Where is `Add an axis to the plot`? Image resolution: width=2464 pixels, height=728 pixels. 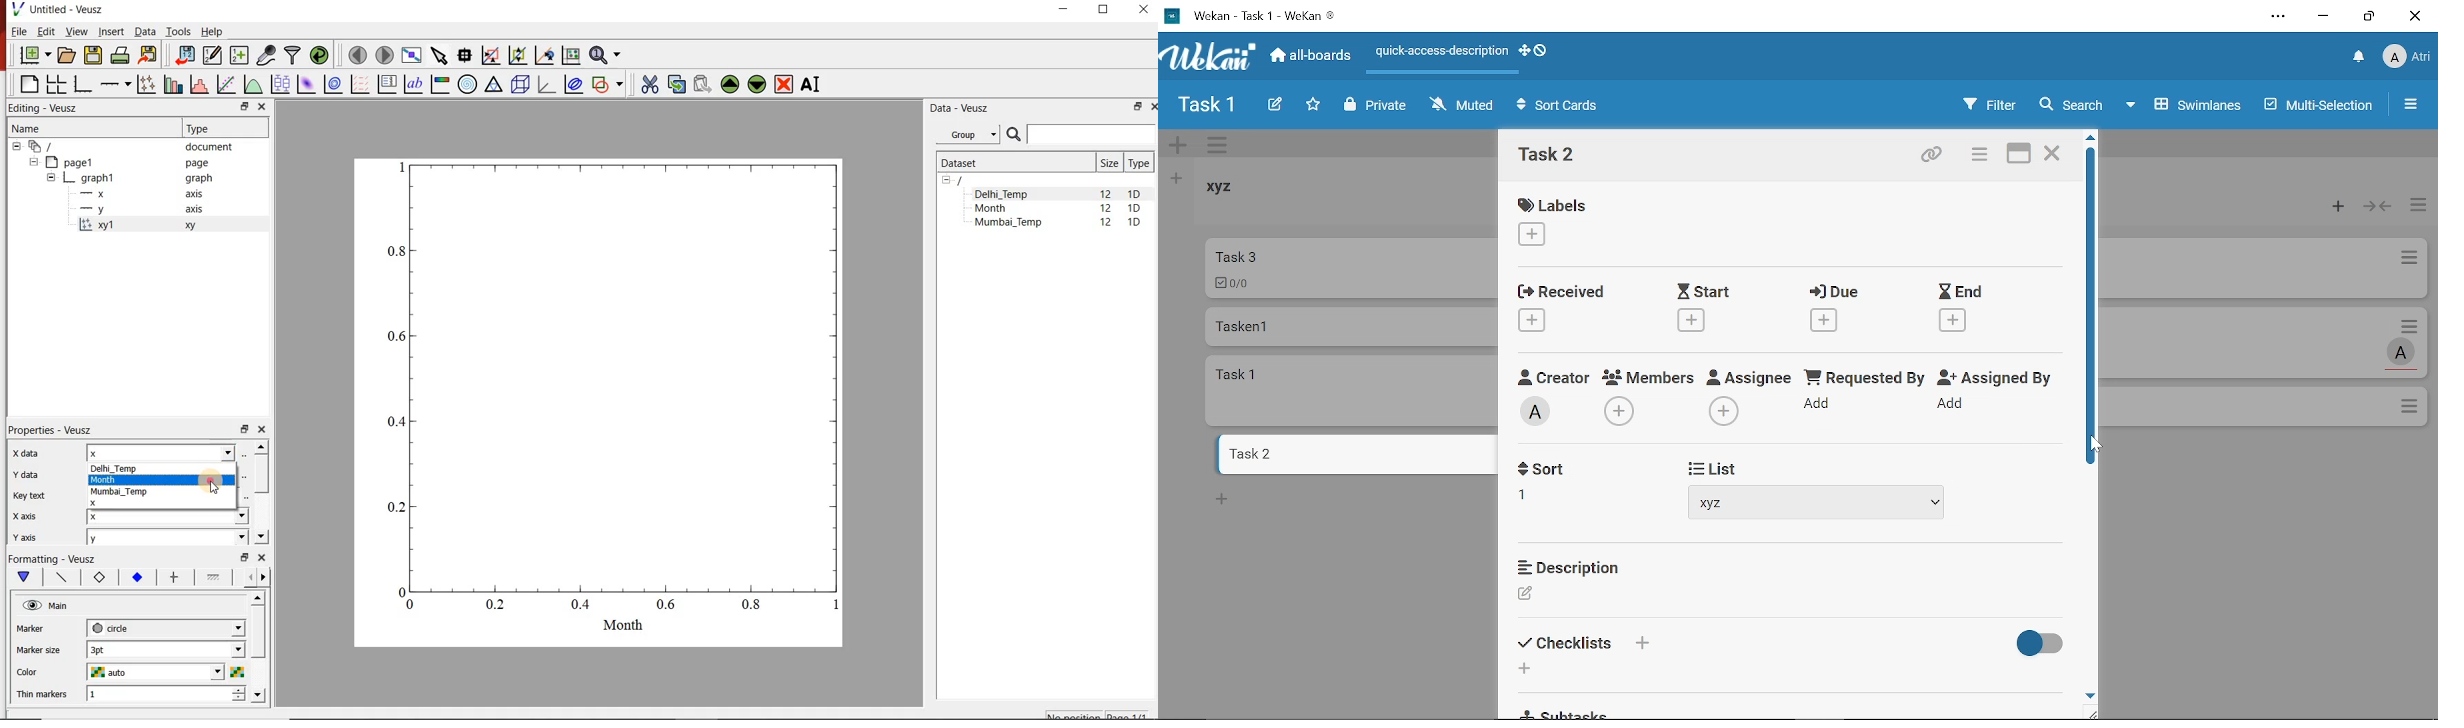 Add an axis to the plot is located at coordinates (114, 84).